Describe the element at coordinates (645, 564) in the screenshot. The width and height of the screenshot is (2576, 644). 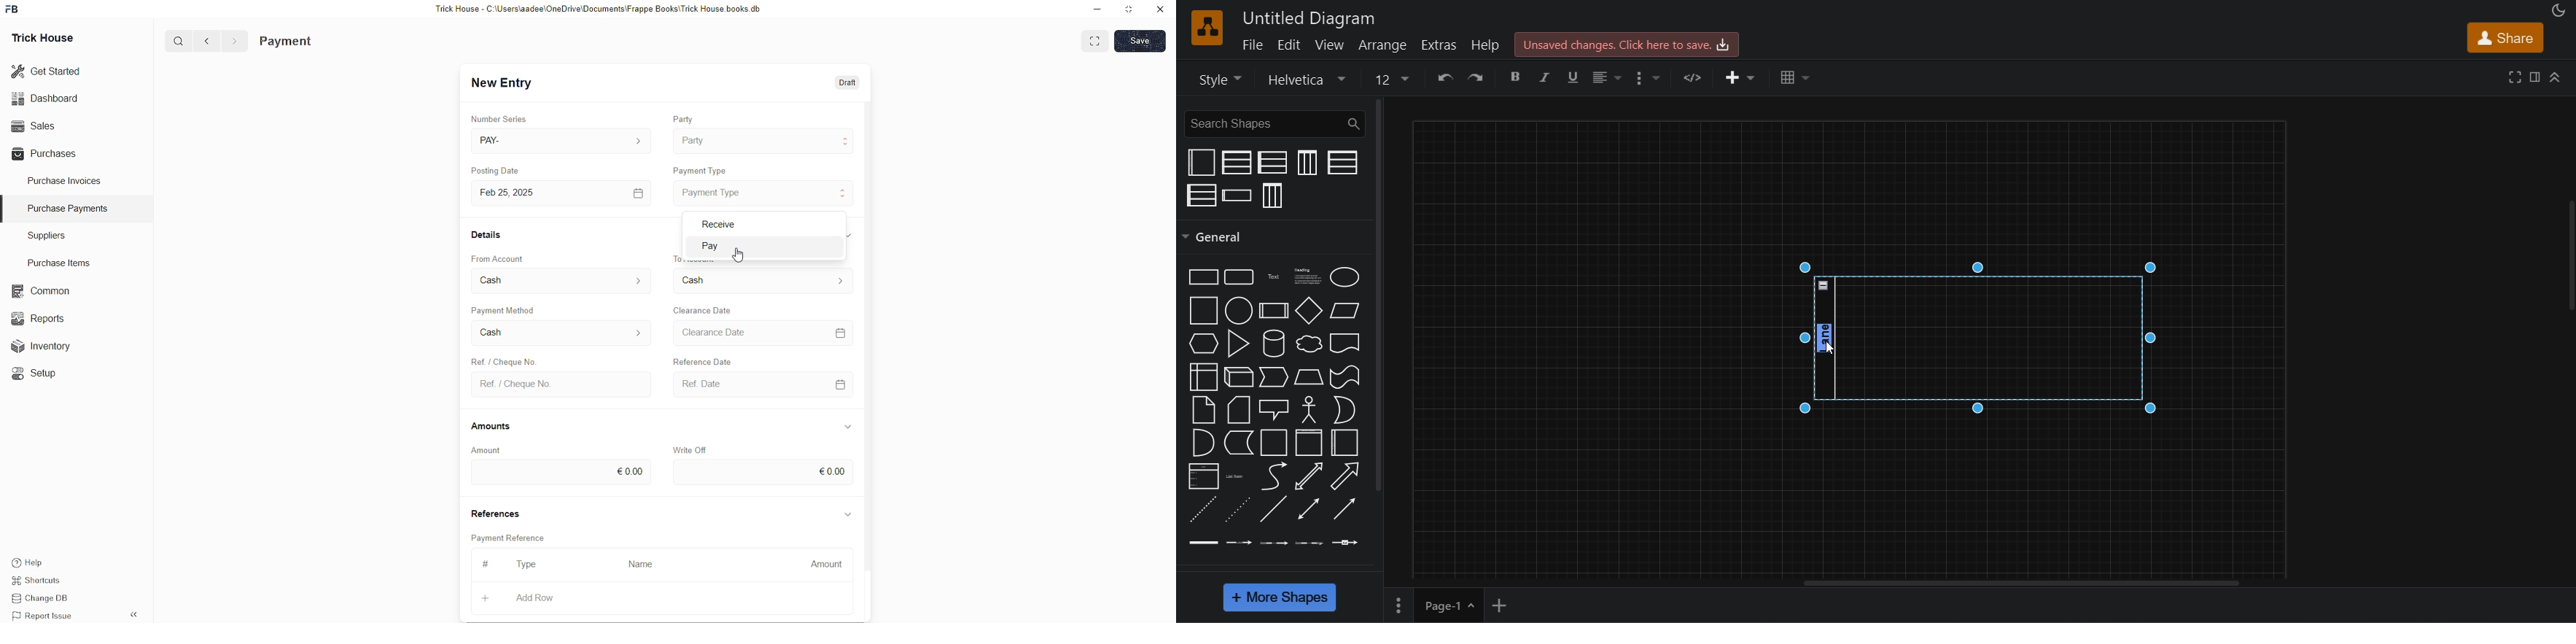
I see `Name` at that location.